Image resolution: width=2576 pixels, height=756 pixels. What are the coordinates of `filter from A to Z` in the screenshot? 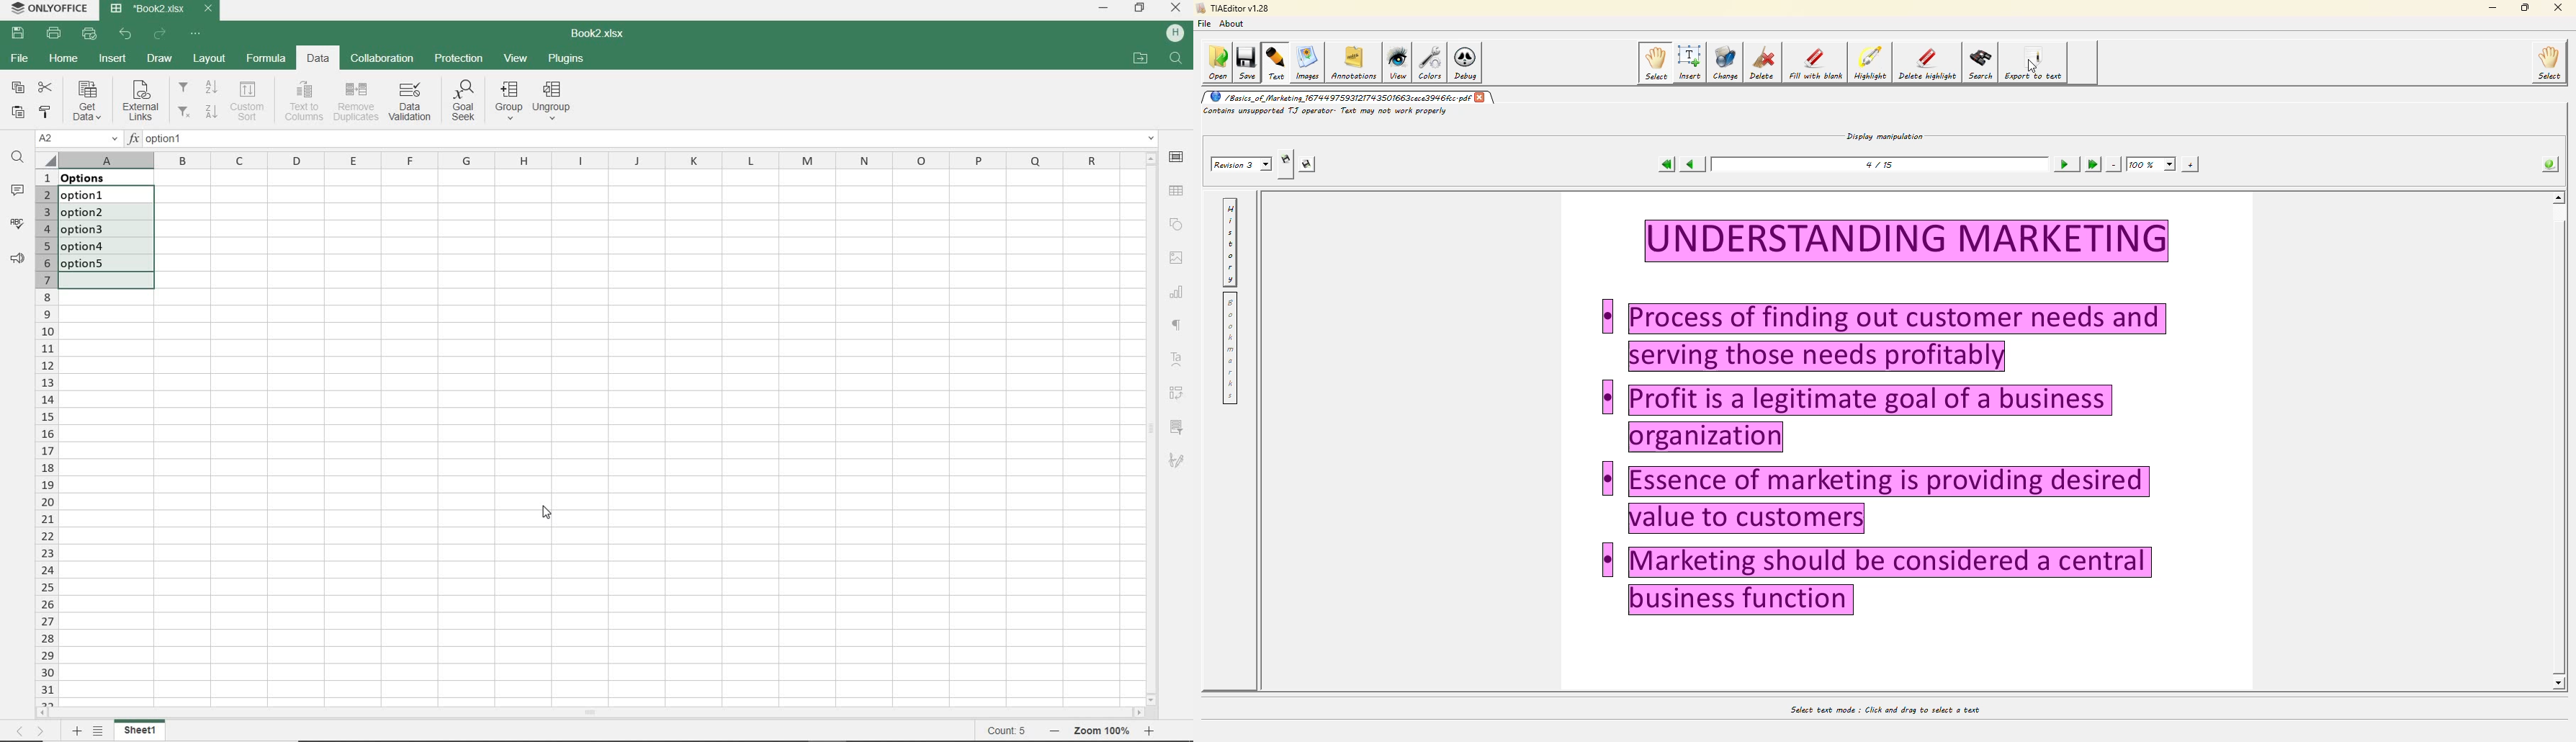 It's located at (199, 87).